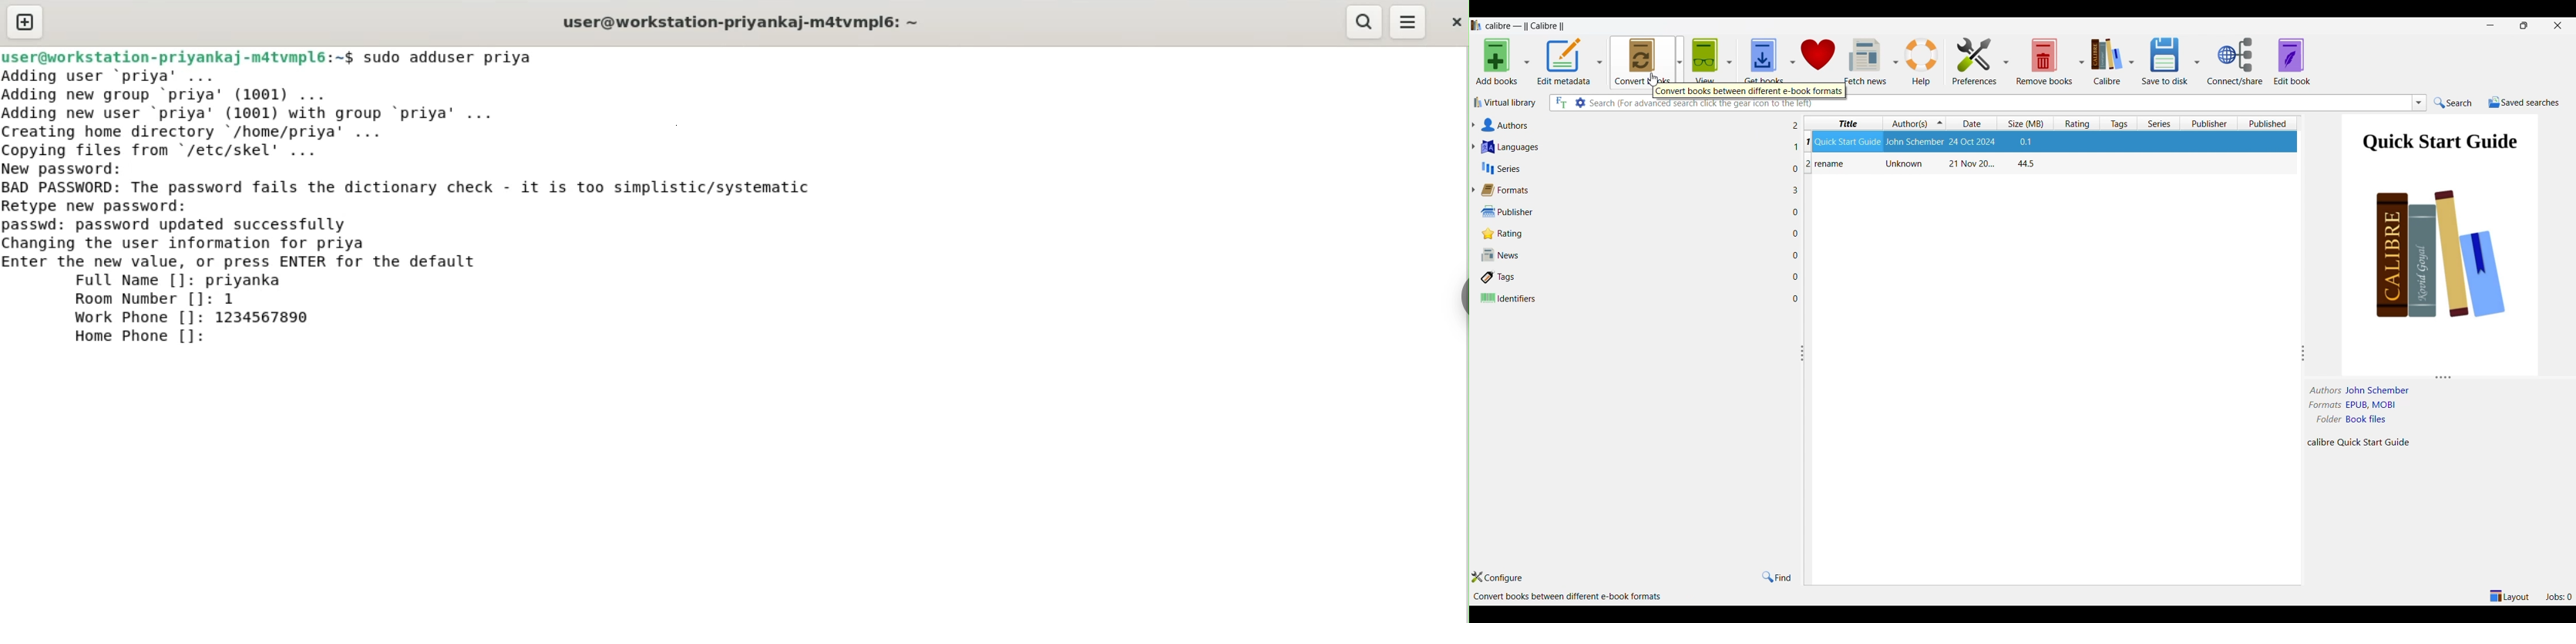 This screenshot has width=2576, height=644. I want to click on View, so click(1705, 59).